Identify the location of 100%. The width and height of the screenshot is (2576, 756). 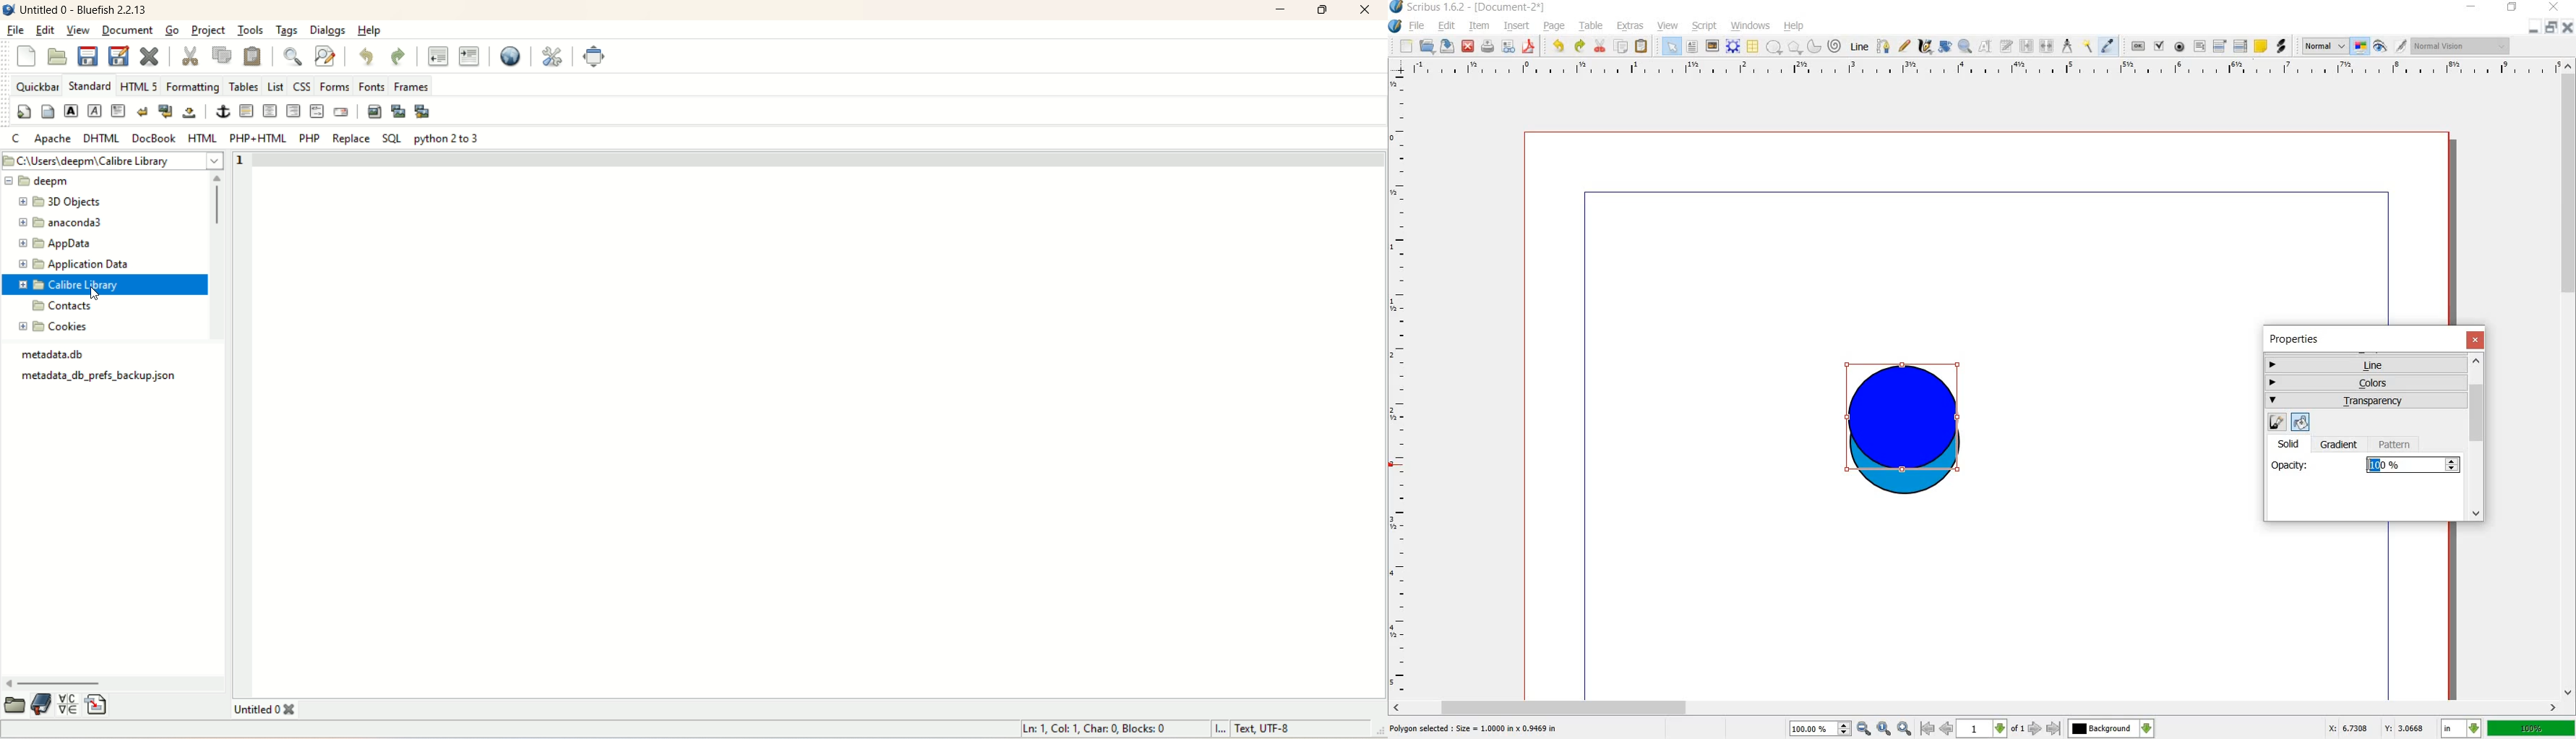
(2404, 465).